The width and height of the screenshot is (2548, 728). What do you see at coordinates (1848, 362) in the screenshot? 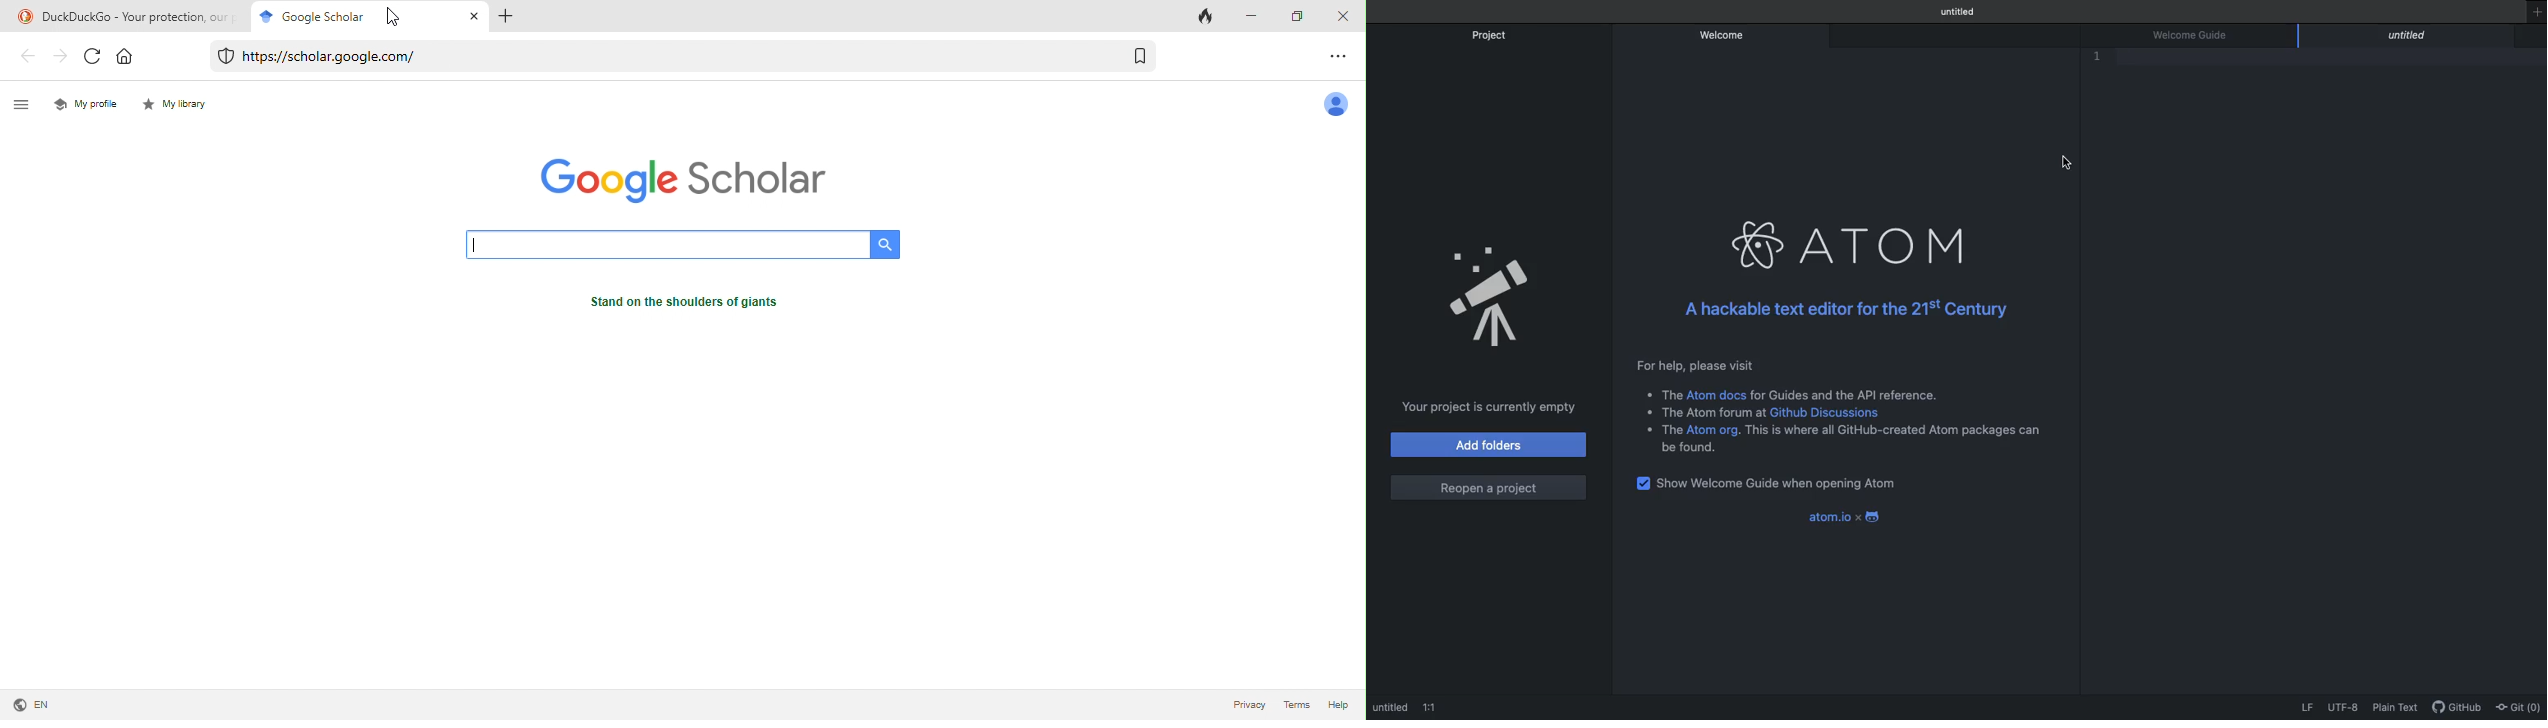
I see `Instructional text` at bounding box center [1848, 362].